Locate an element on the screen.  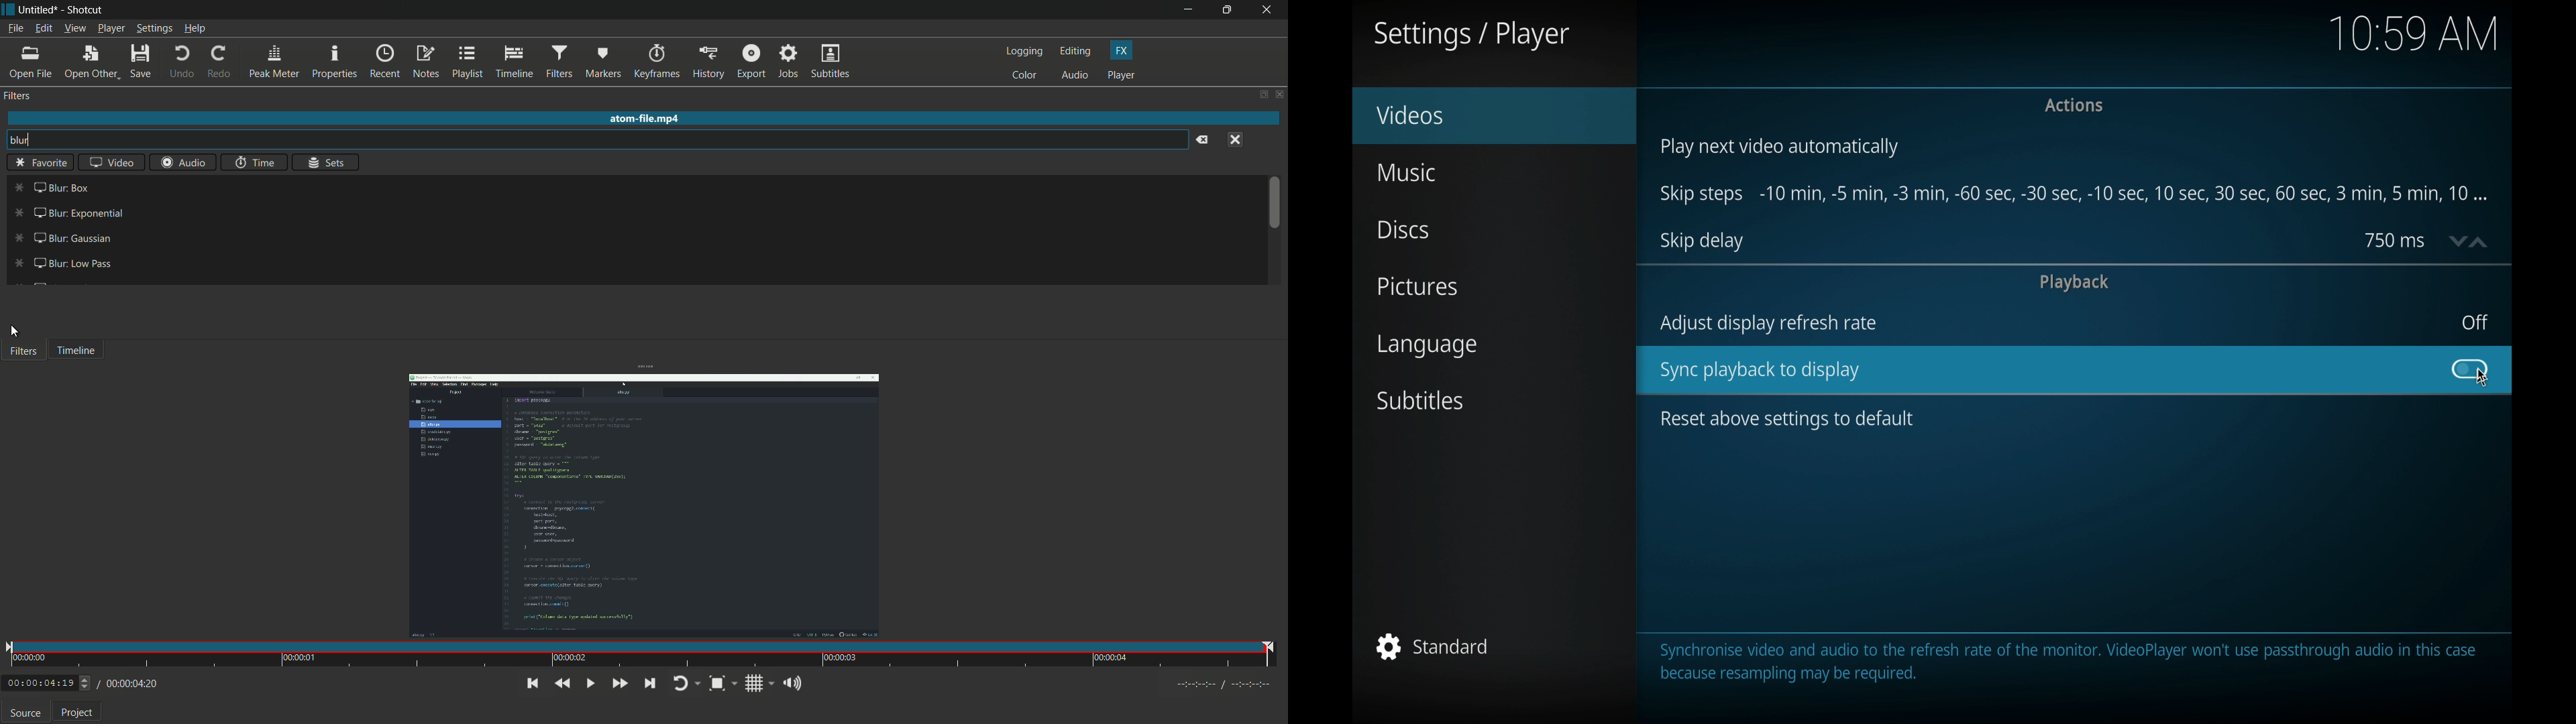
toggle zoom is located at coordinates (723, 684).